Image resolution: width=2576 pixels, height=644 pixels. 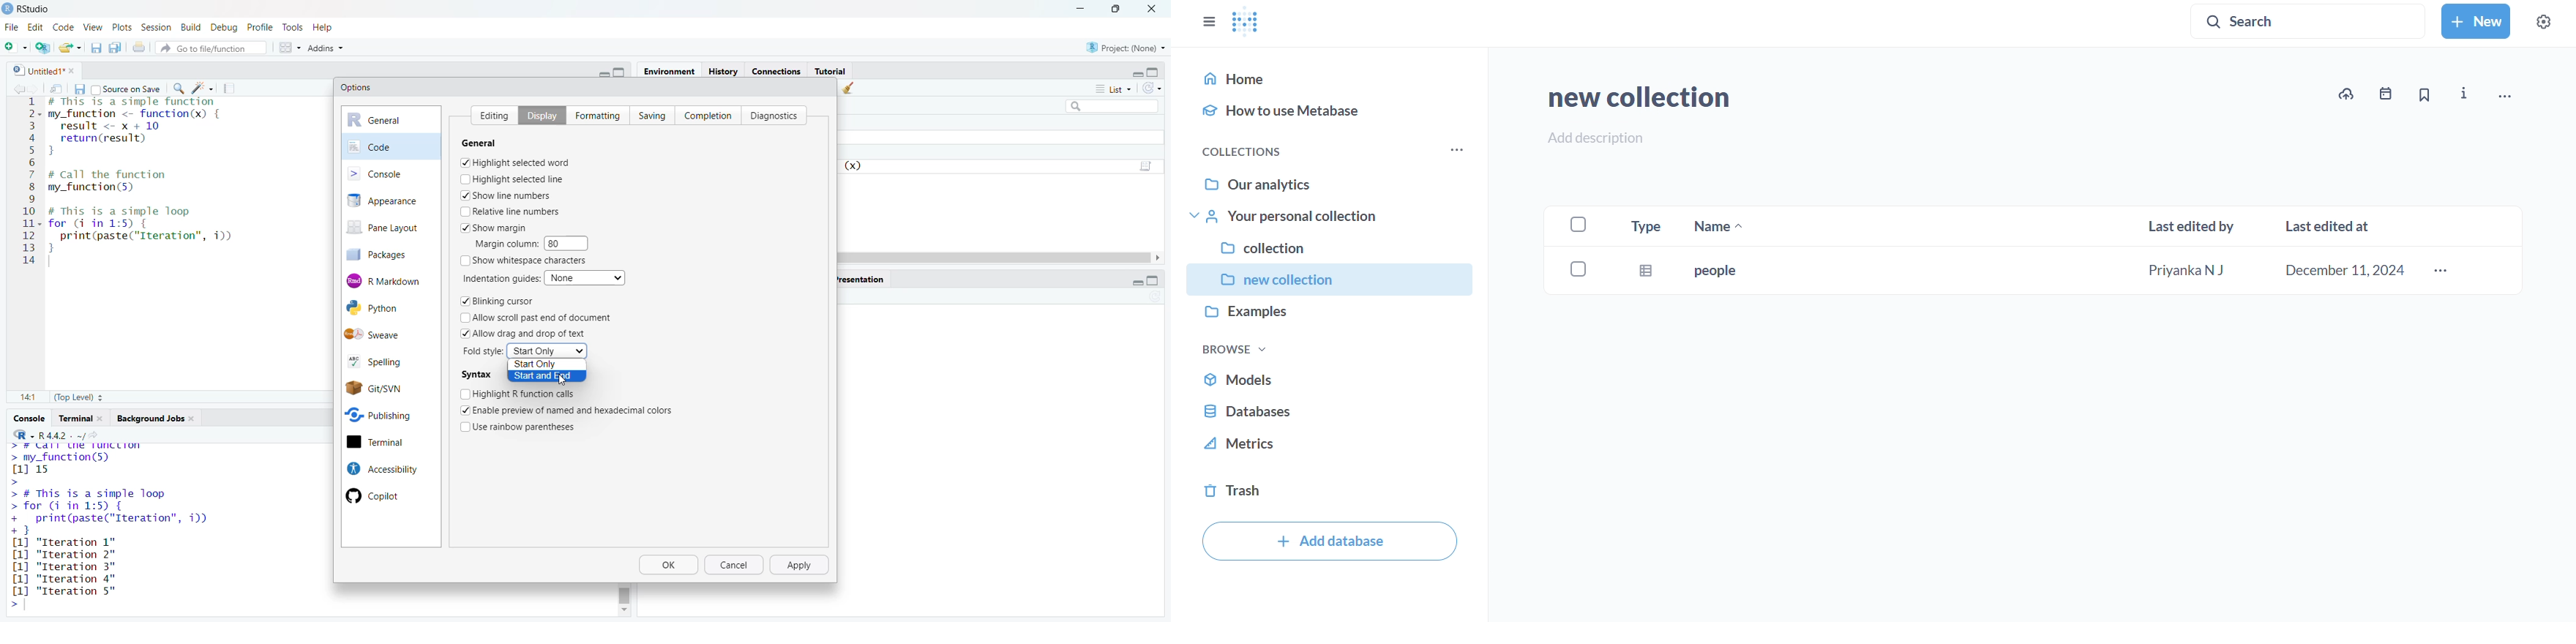 I want to click on code tools, so click(x=203, y=88).